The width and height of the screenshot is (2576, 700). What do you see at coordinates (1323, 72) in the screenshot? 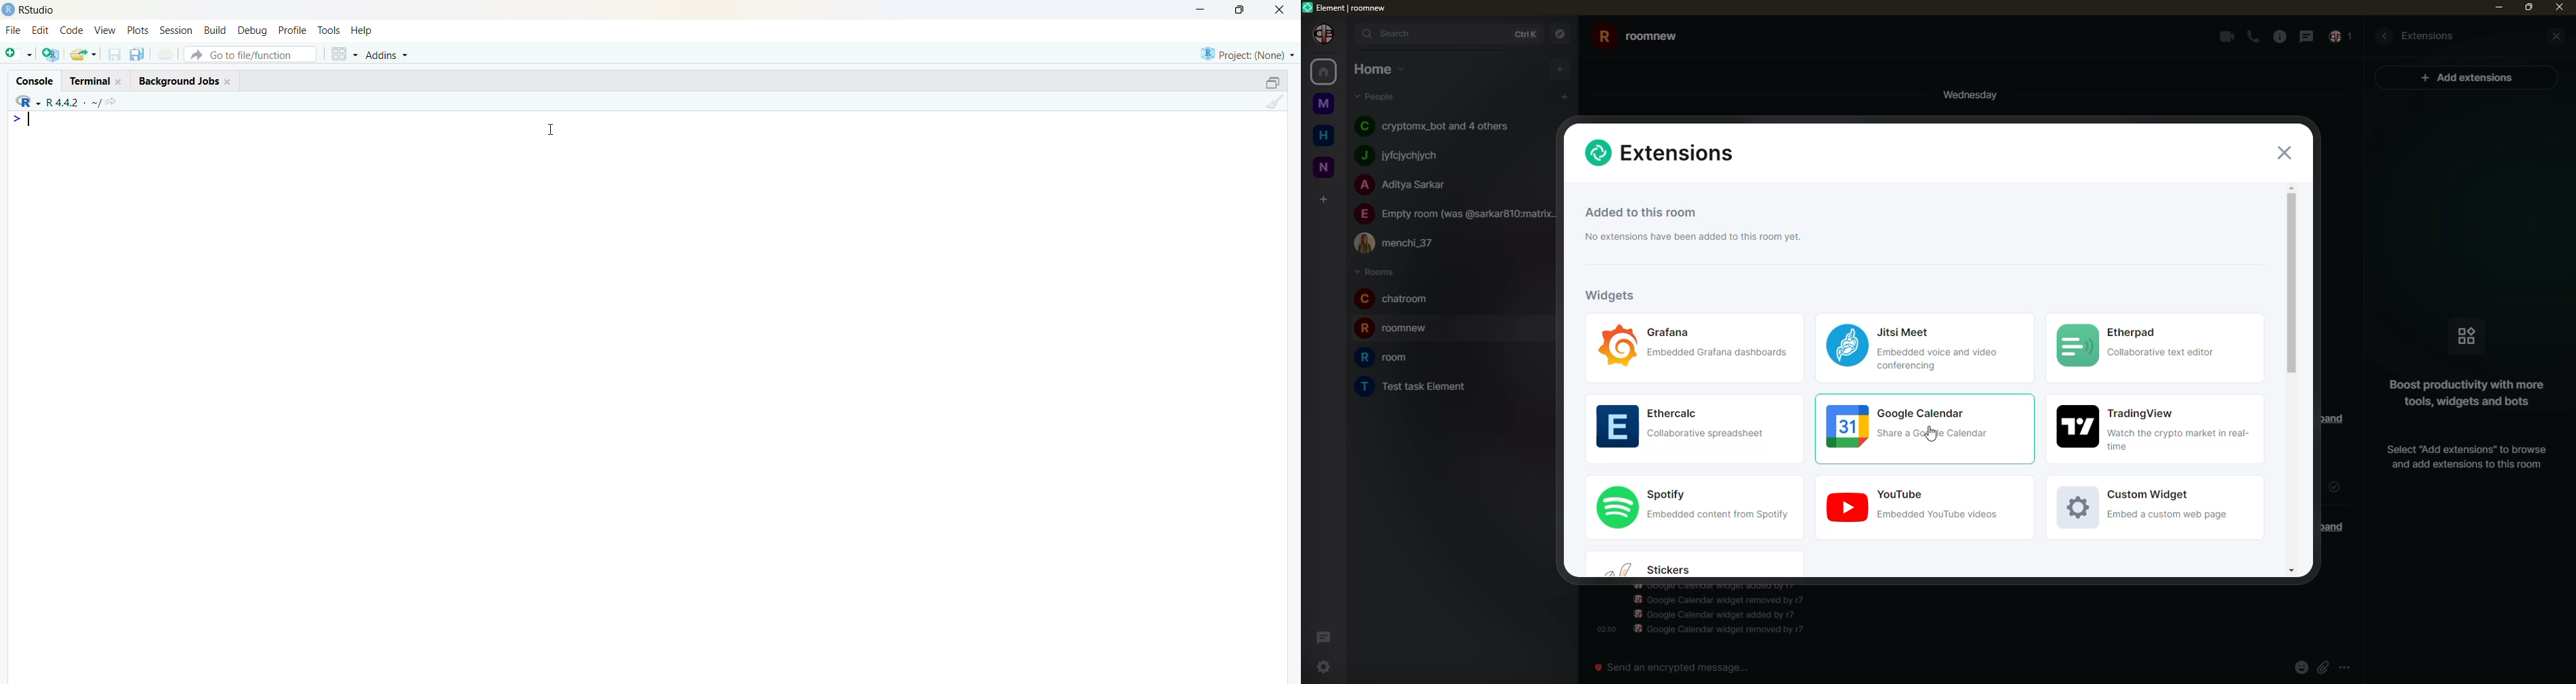
I see `home` at bounding box center [1323, 72].